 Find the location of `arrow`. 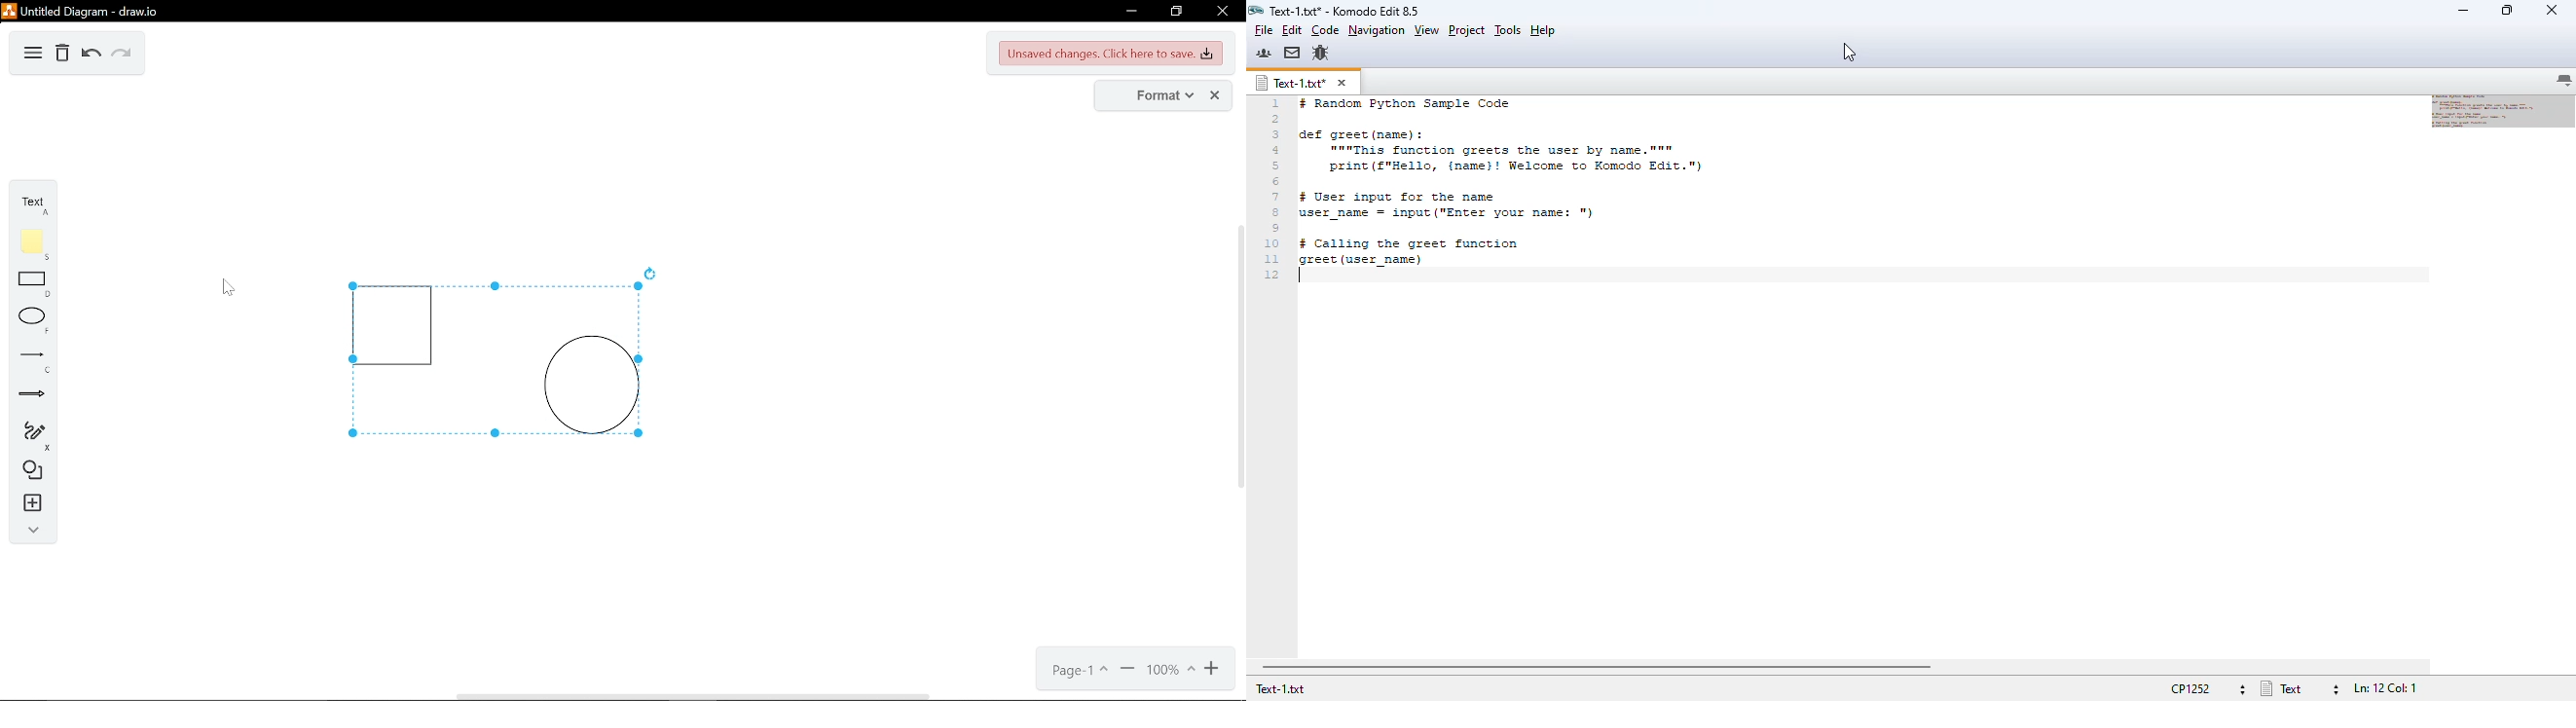

arrow is located at coordinates (29, 394).